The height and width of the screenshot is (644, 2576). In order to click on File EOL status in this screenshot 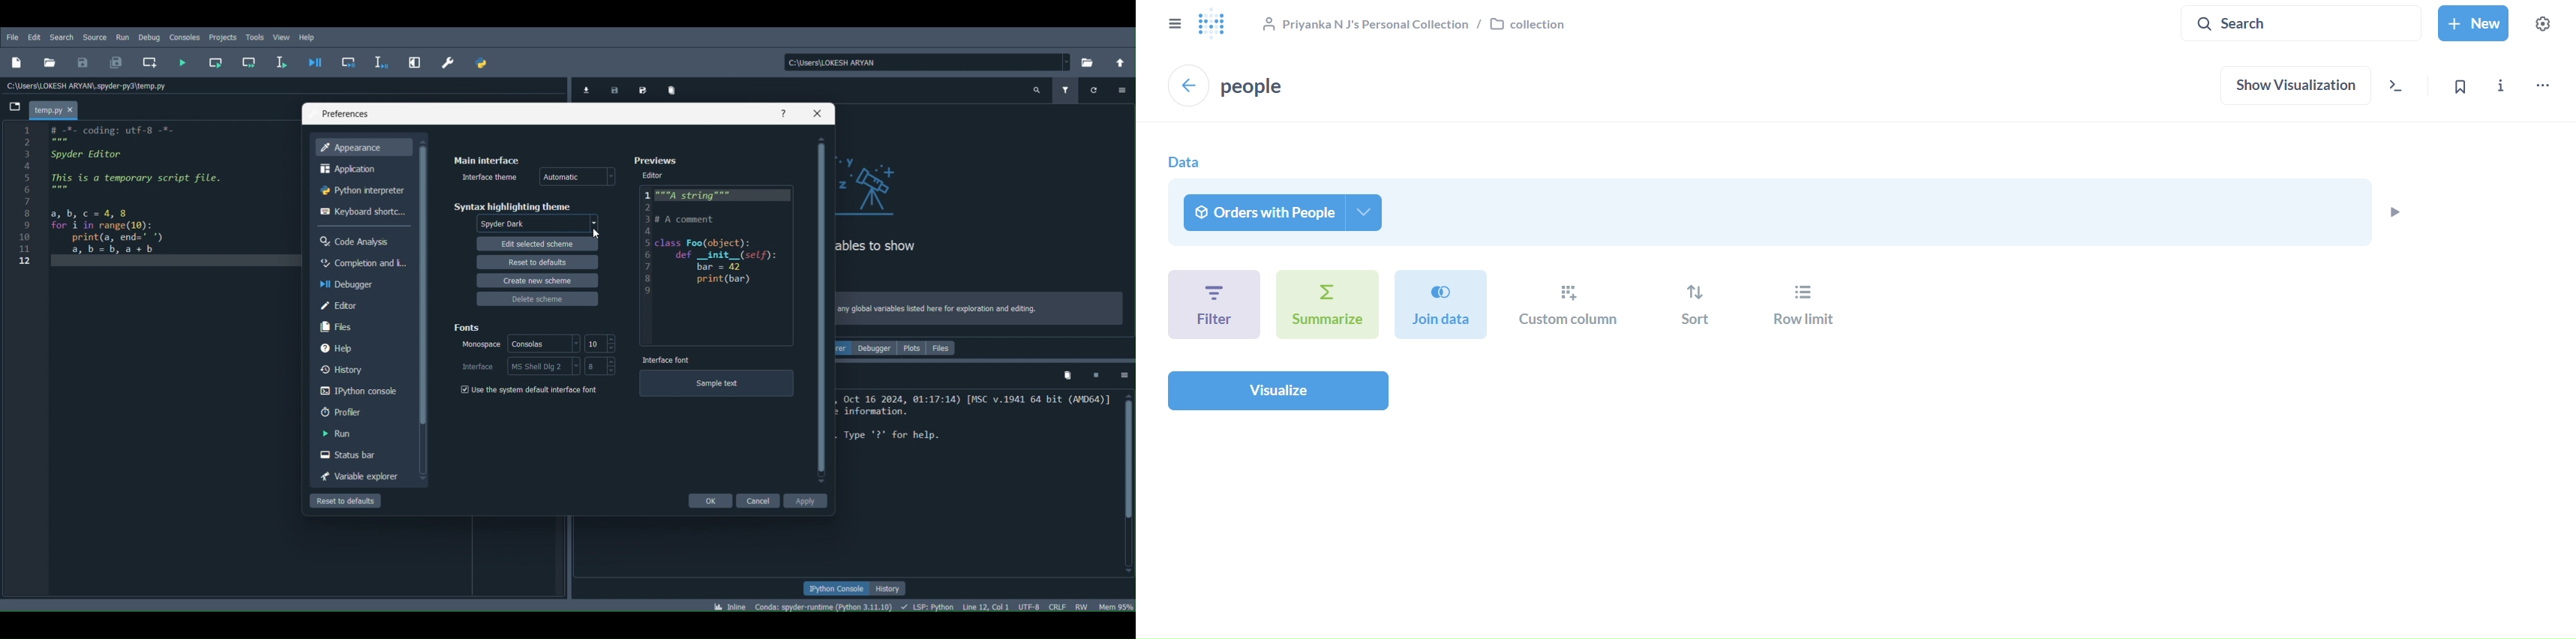, I will do `click(1057, 608)`.